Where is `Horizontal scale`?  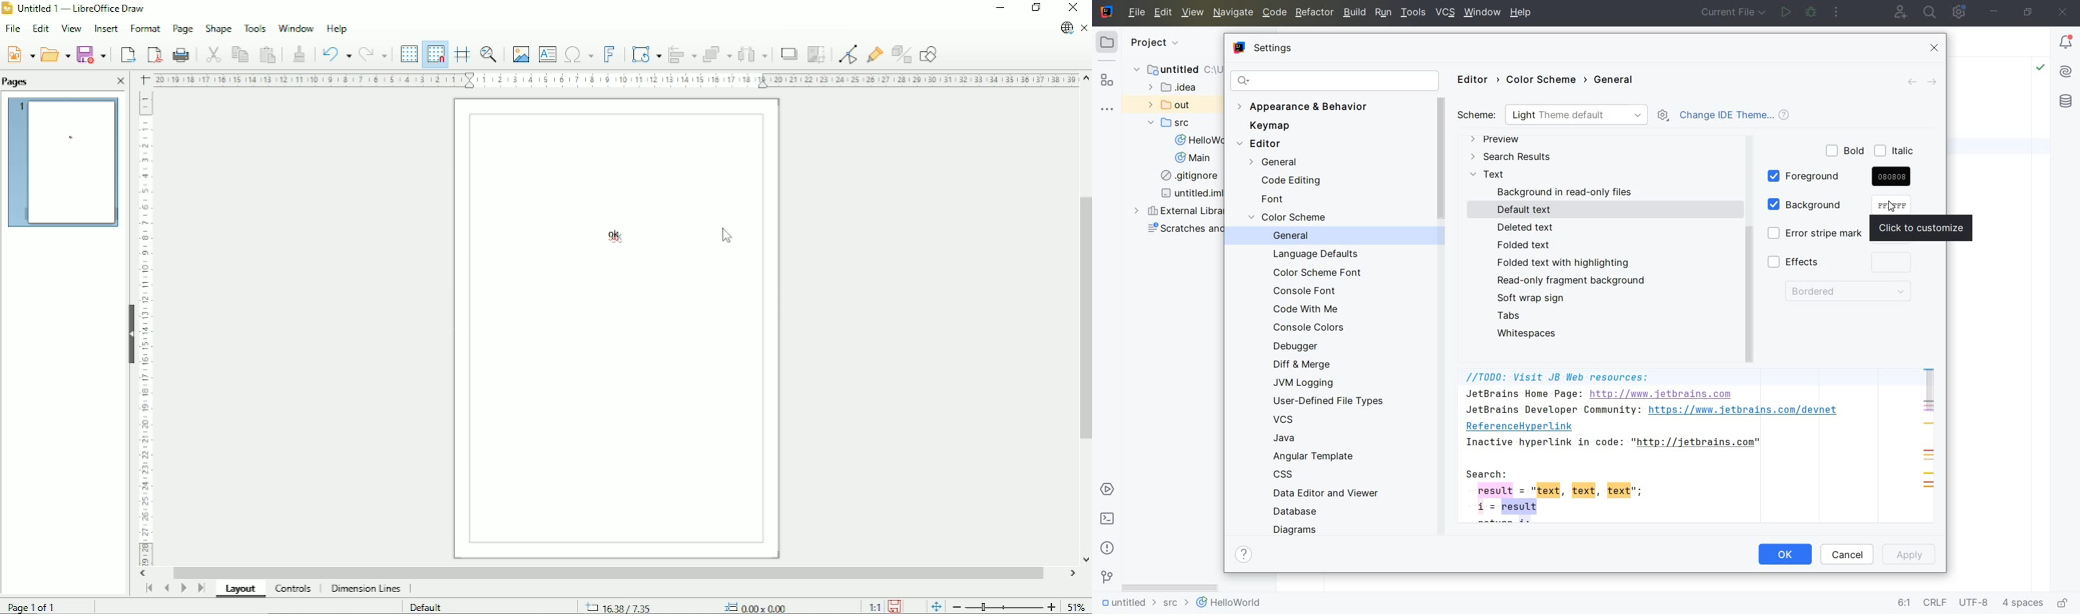 Horizontal scale is located at coordinates (614, 79).